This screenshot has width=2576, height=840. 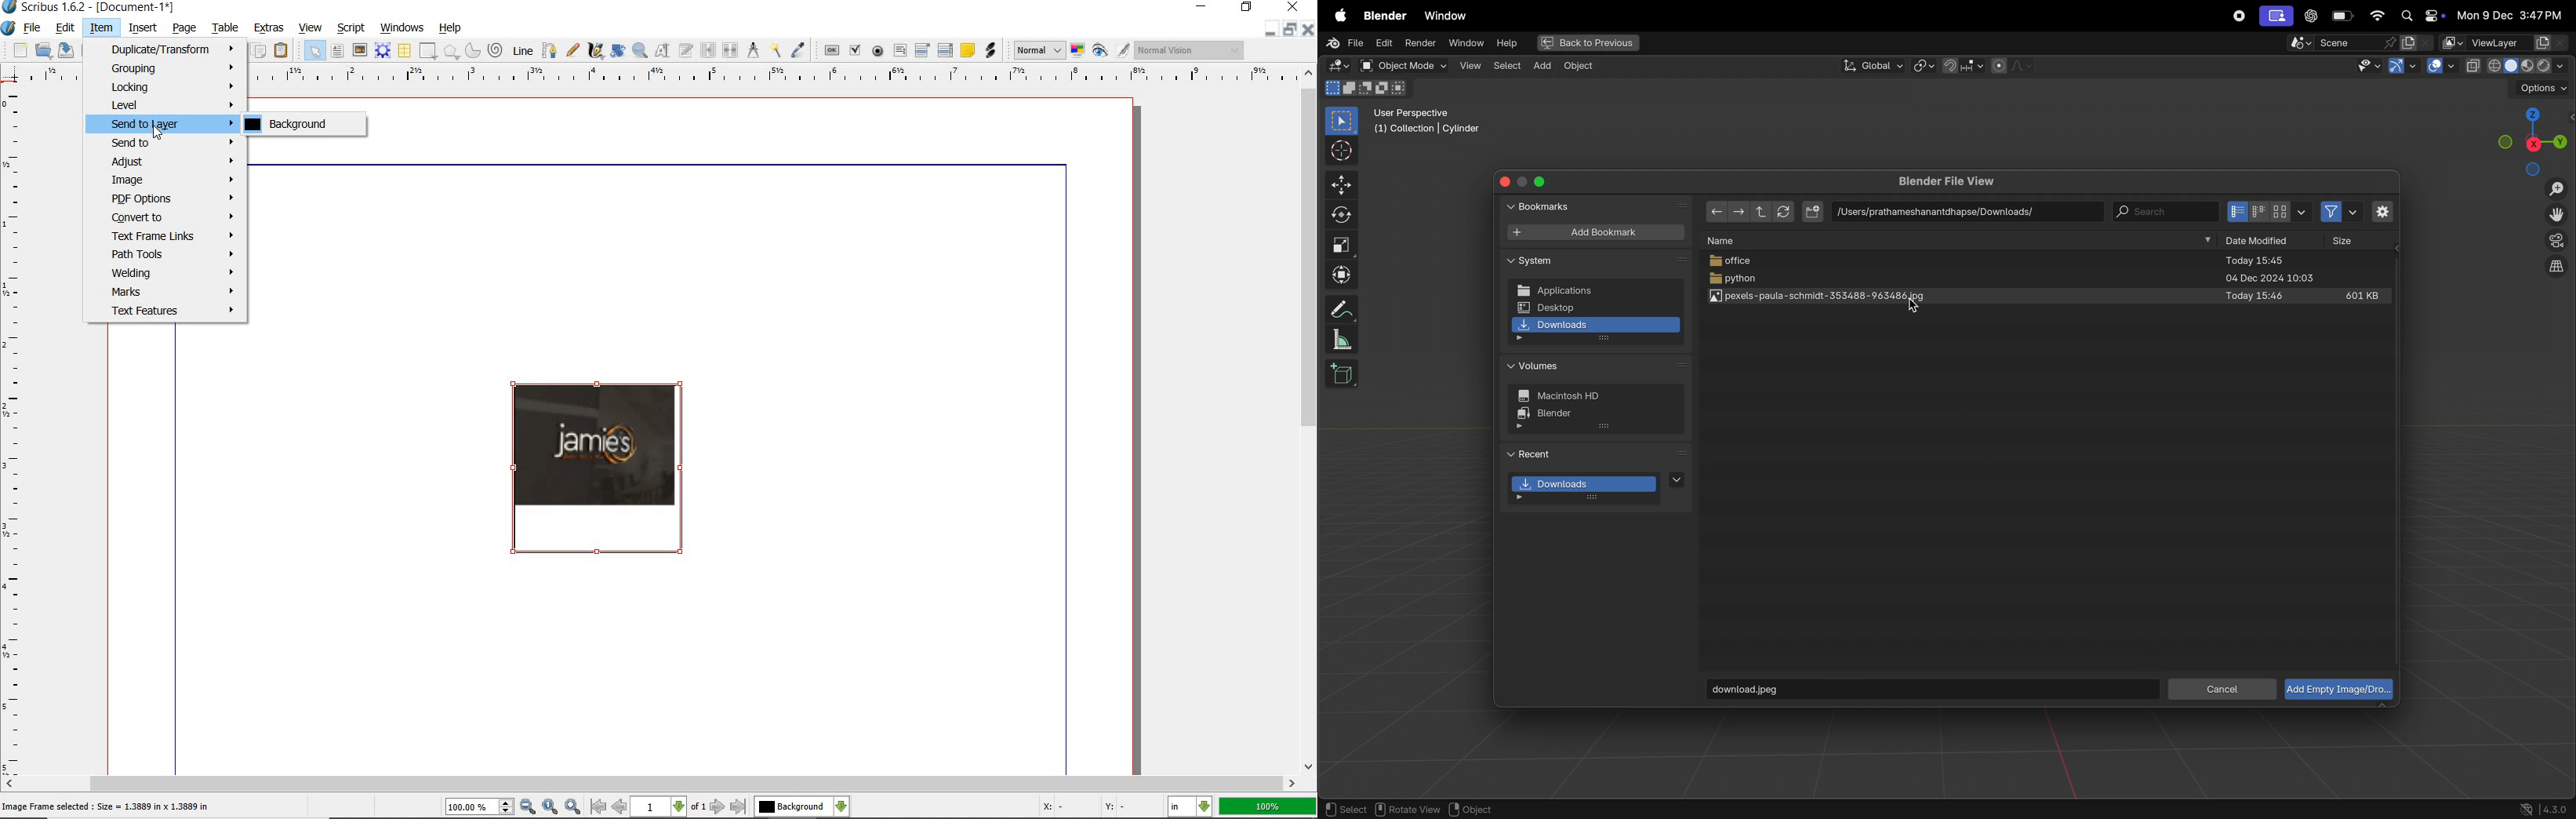 I want to click on refresh, so click(x=1785, y=211).